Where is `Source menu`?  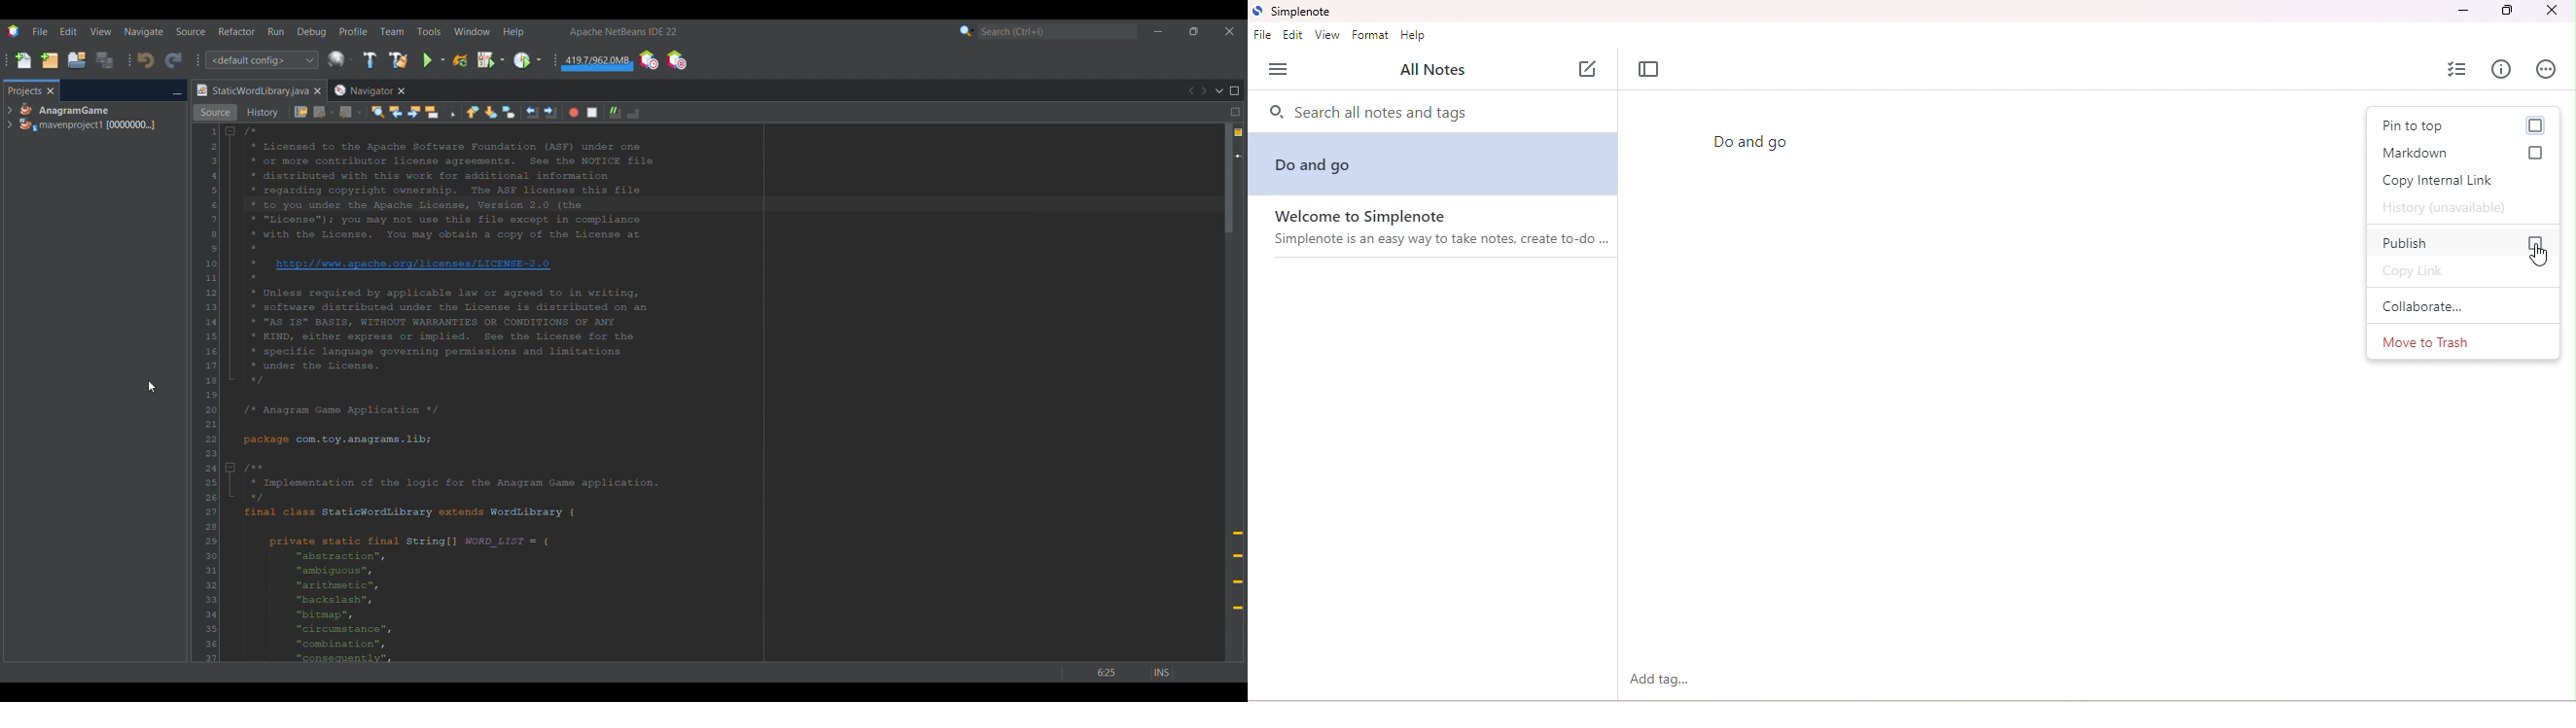
Source menu is located at coordinates (191, 31).